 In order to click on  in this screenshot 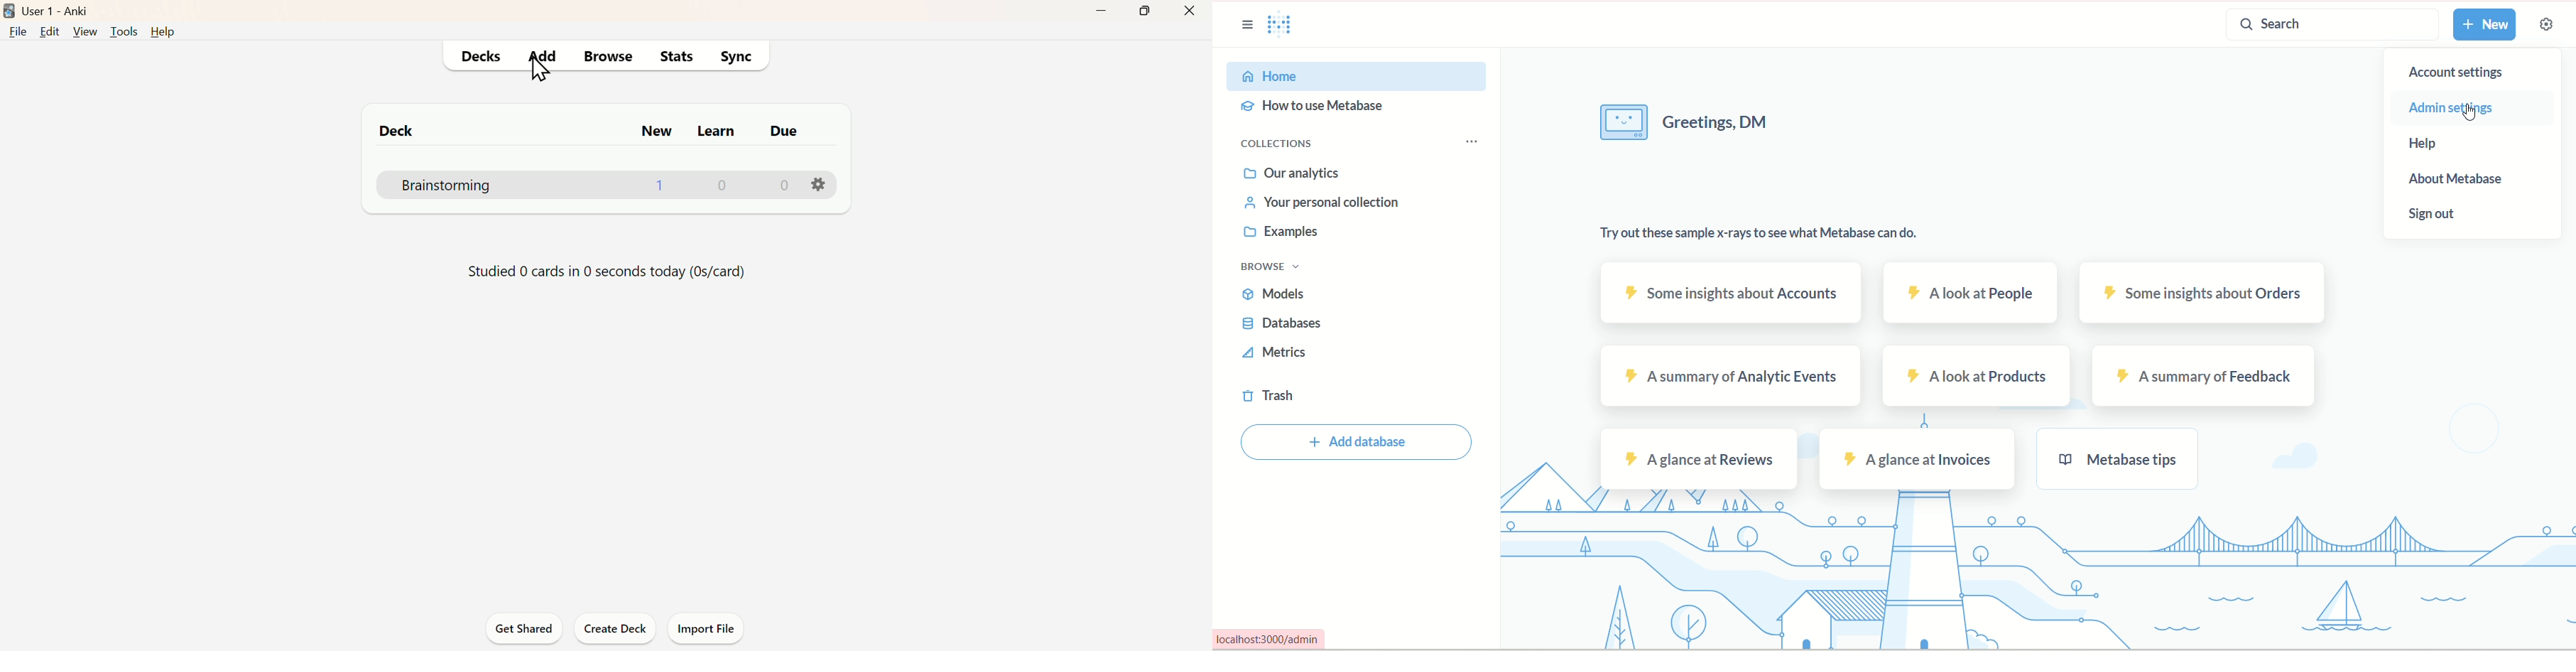, I will do `click(166, 31)`.